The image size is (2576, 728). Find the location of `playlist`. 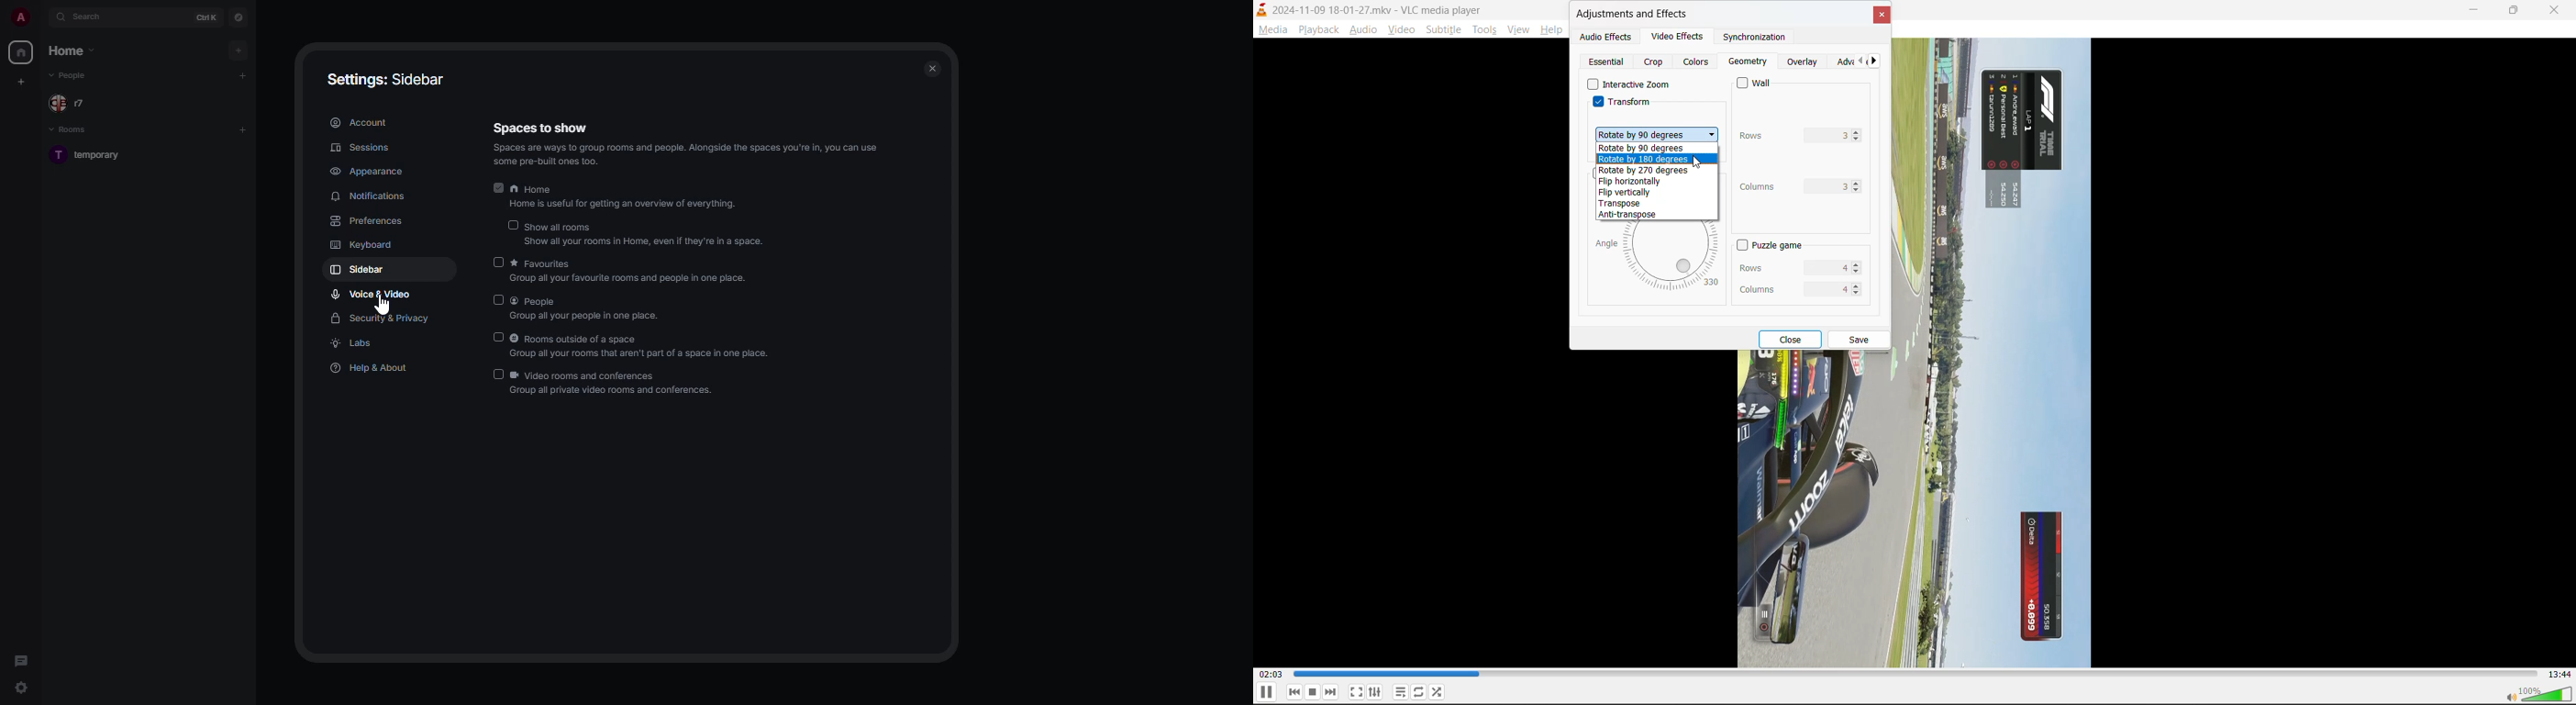

playlist is located at coordinates (1401, 692).